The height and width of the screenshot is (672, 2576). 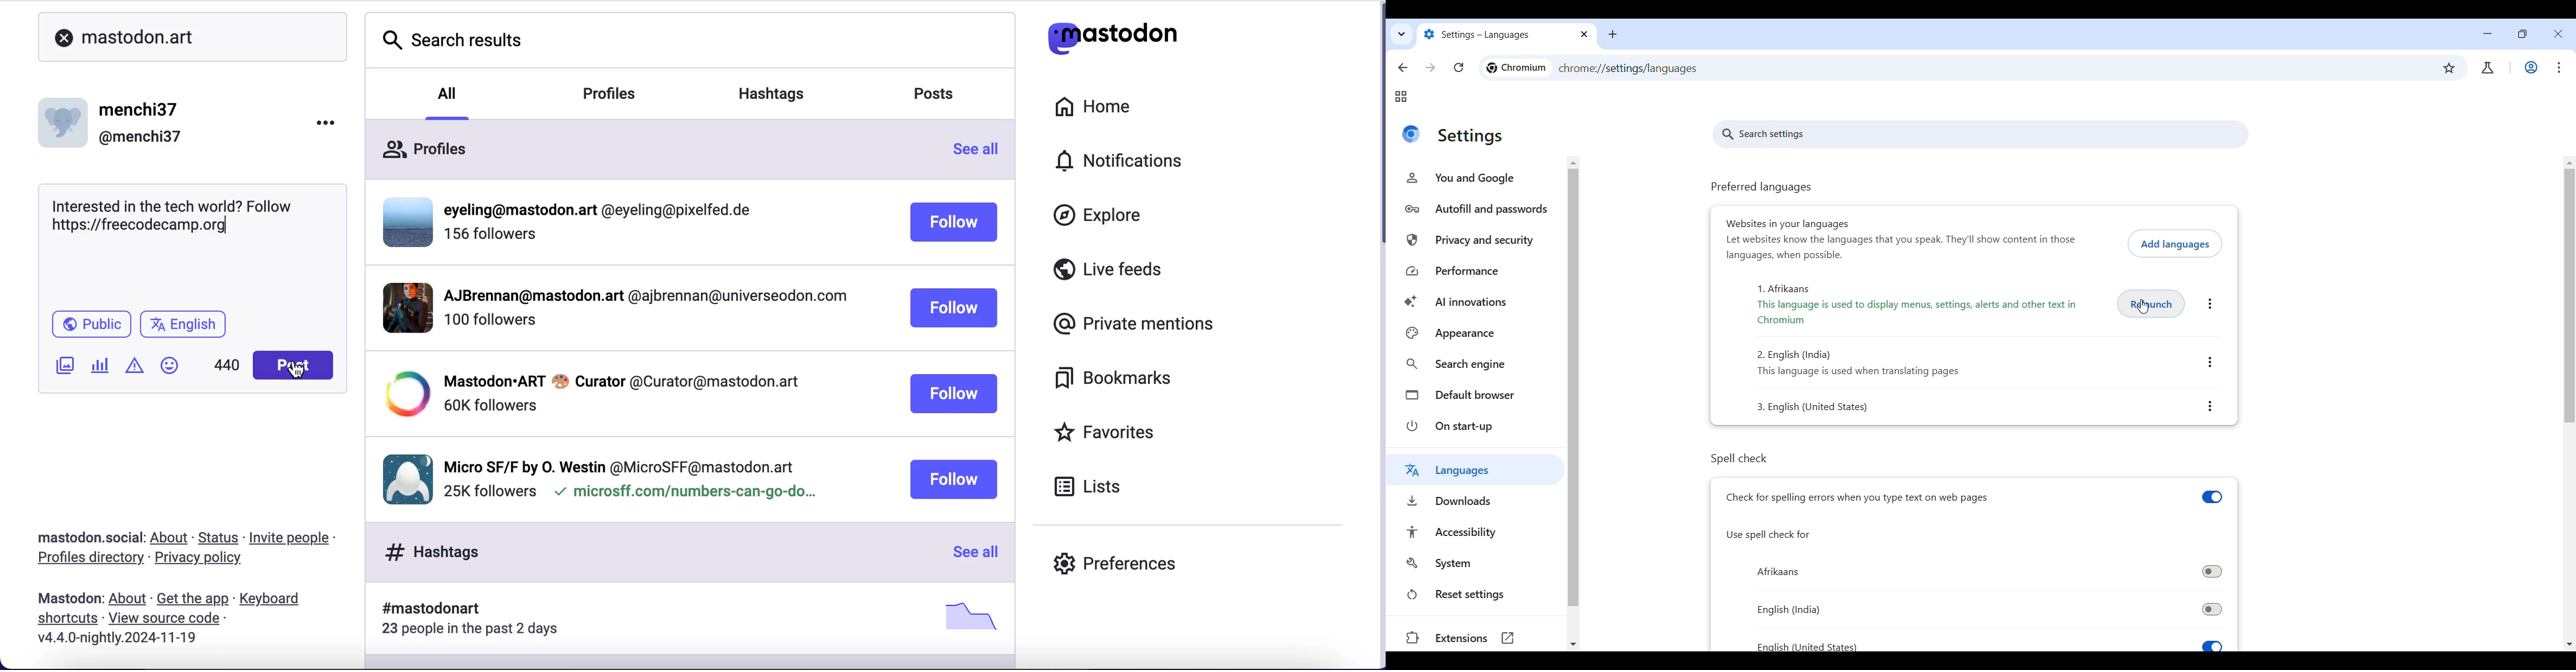 I want to click on close tab, so click(x=1584, y=35).